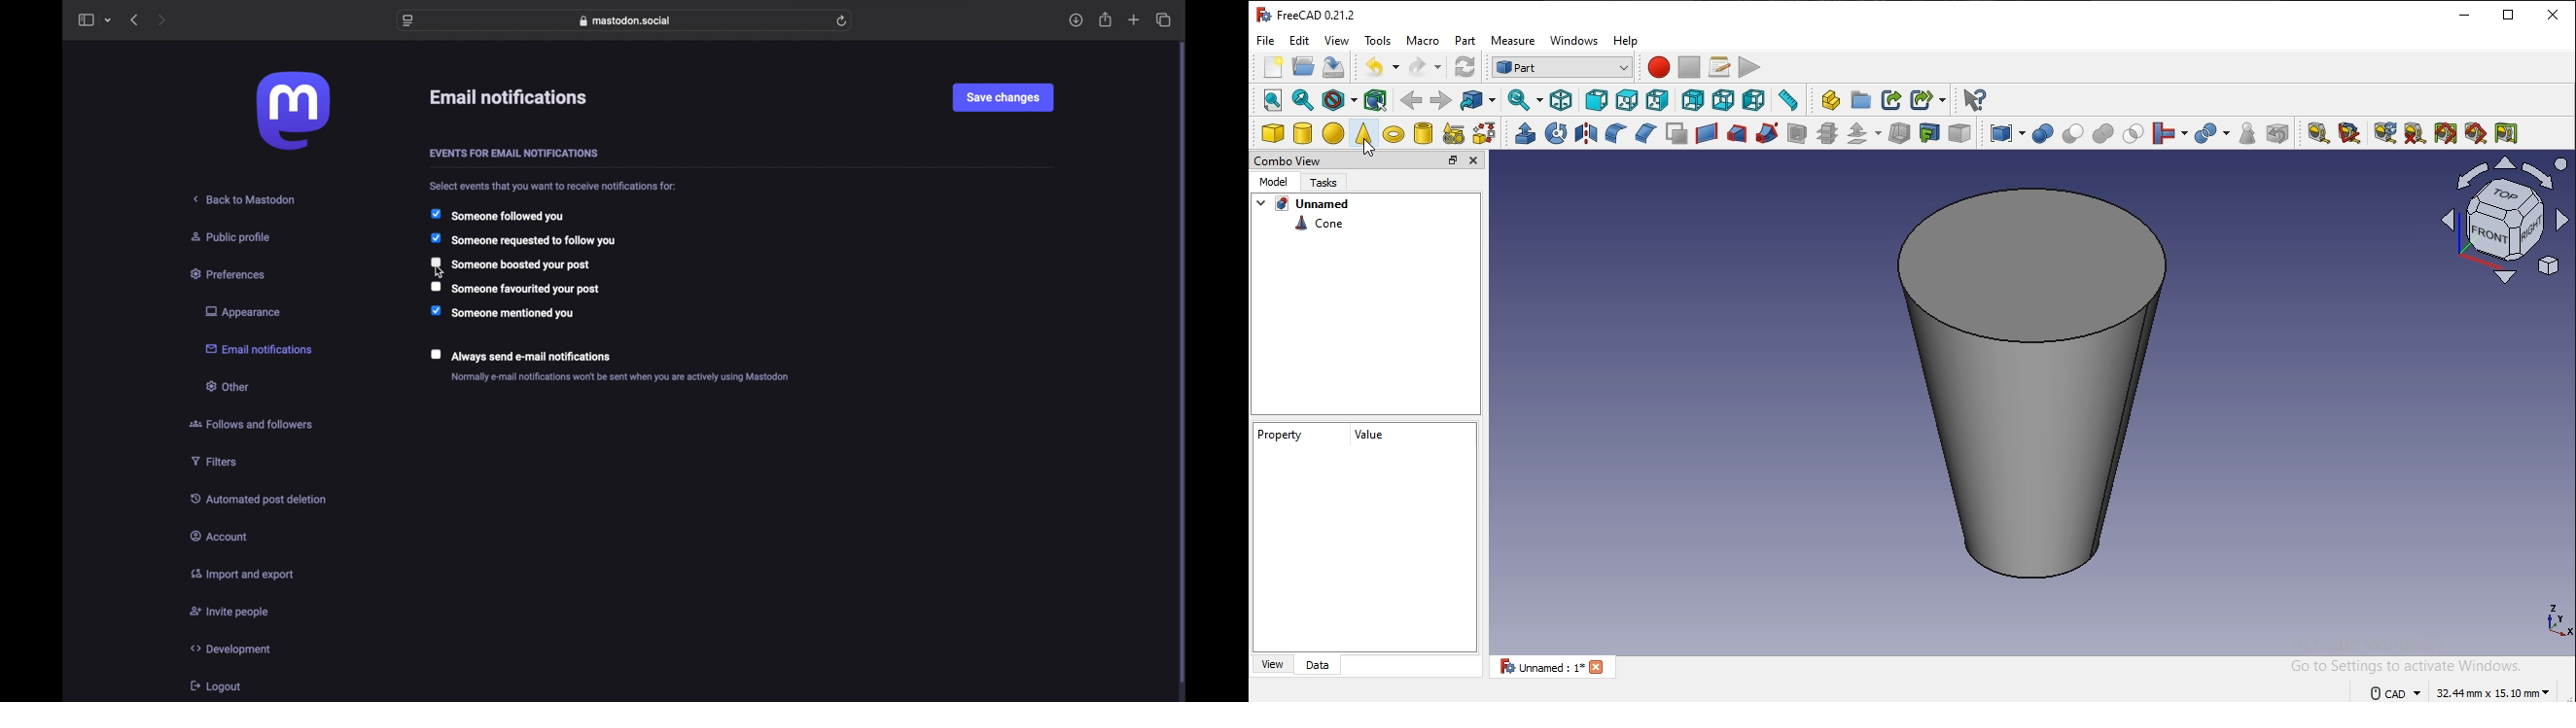 Image resolution: width=2576 pixels, height=728 pixels. Describe the element at coordinates (1377, 39) in the screenshot. I see `tools` at that location.